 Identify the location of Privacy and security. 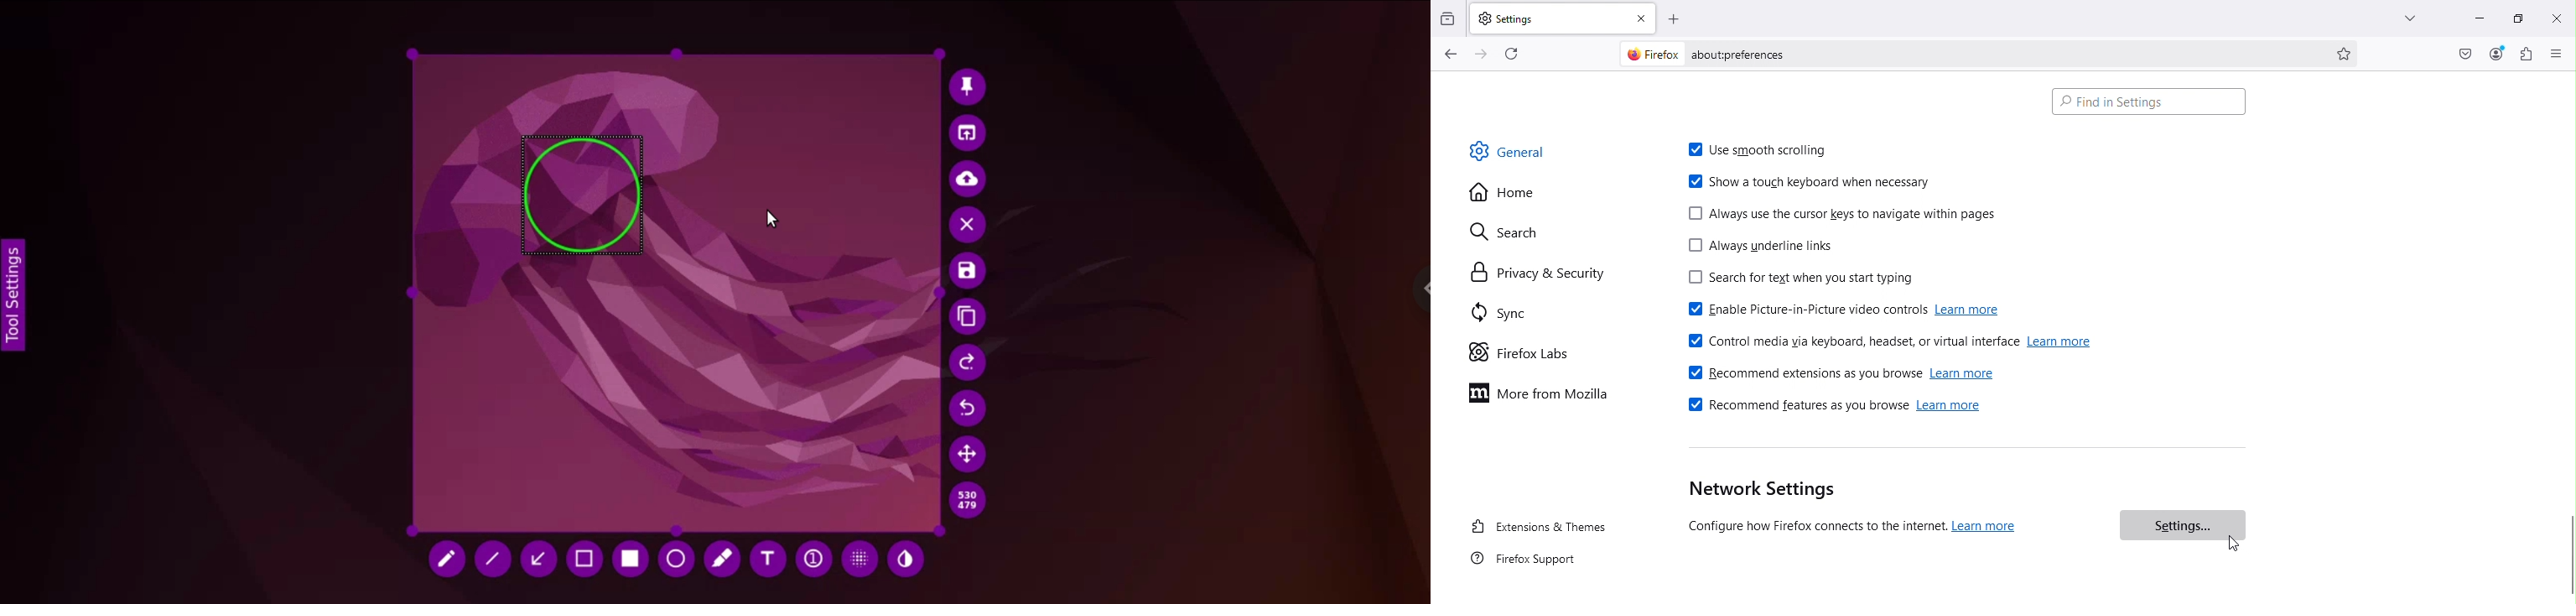
(1530, 272).